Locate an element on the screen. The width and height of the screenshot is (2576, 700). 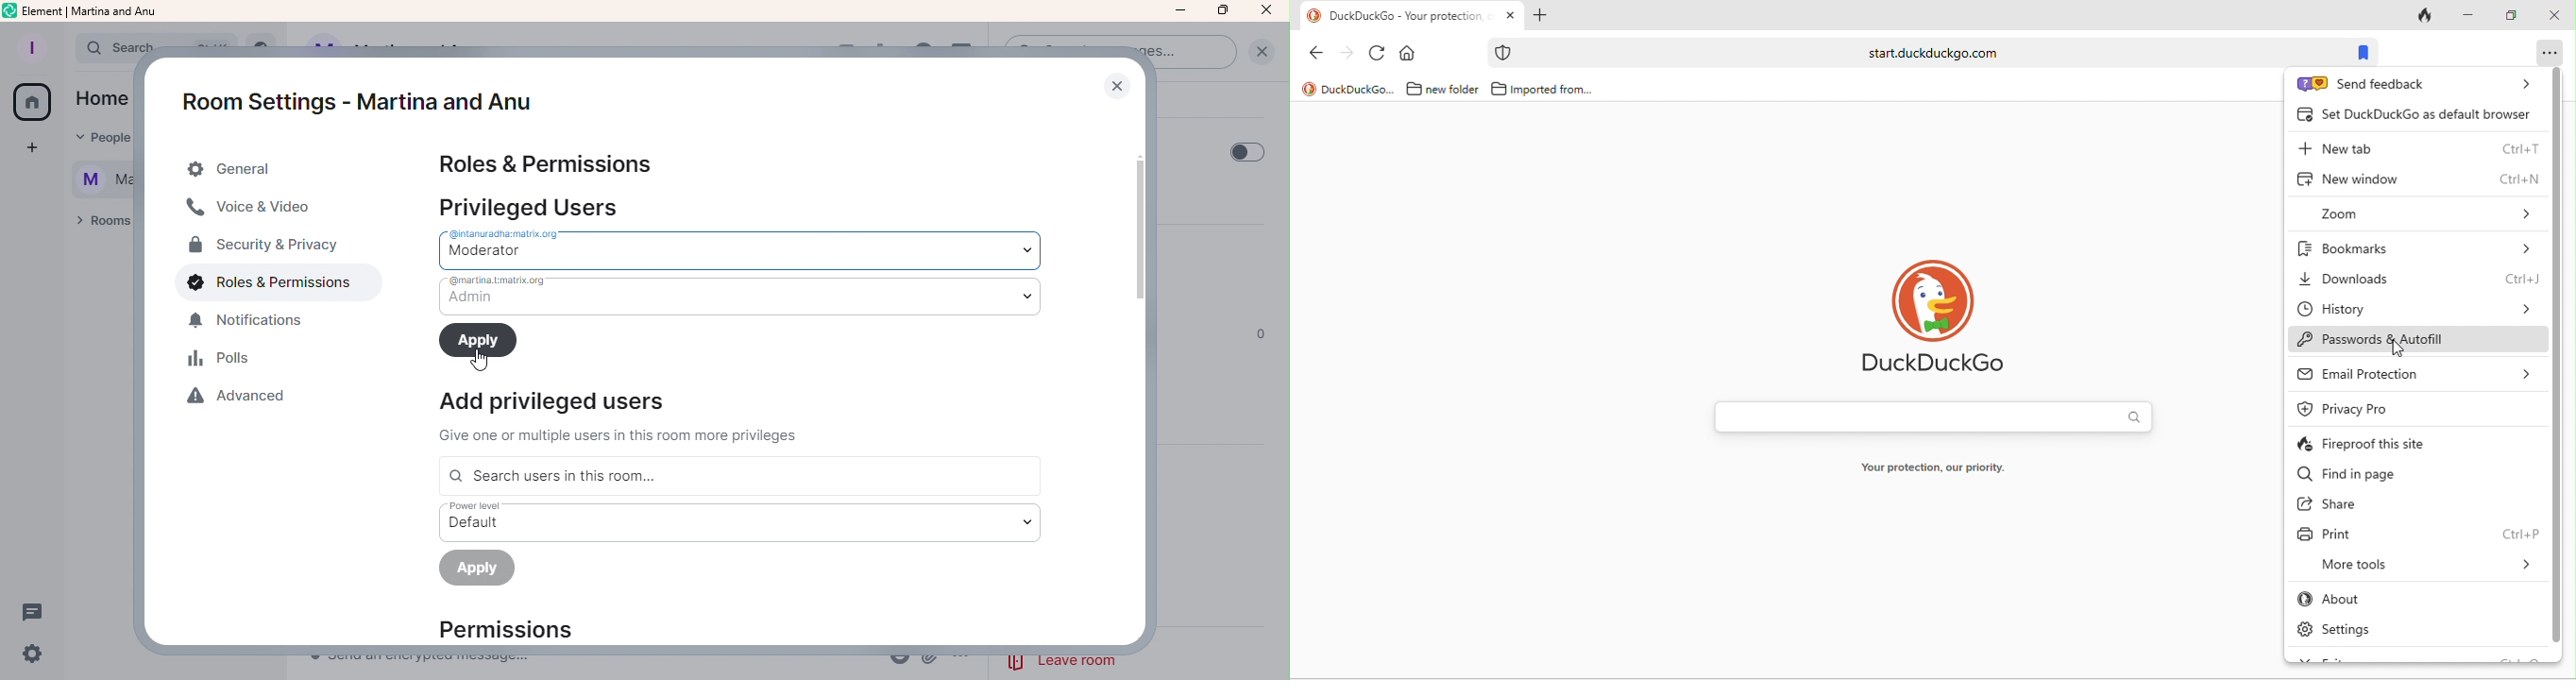
Create a space is located at coordinates (27, 148).